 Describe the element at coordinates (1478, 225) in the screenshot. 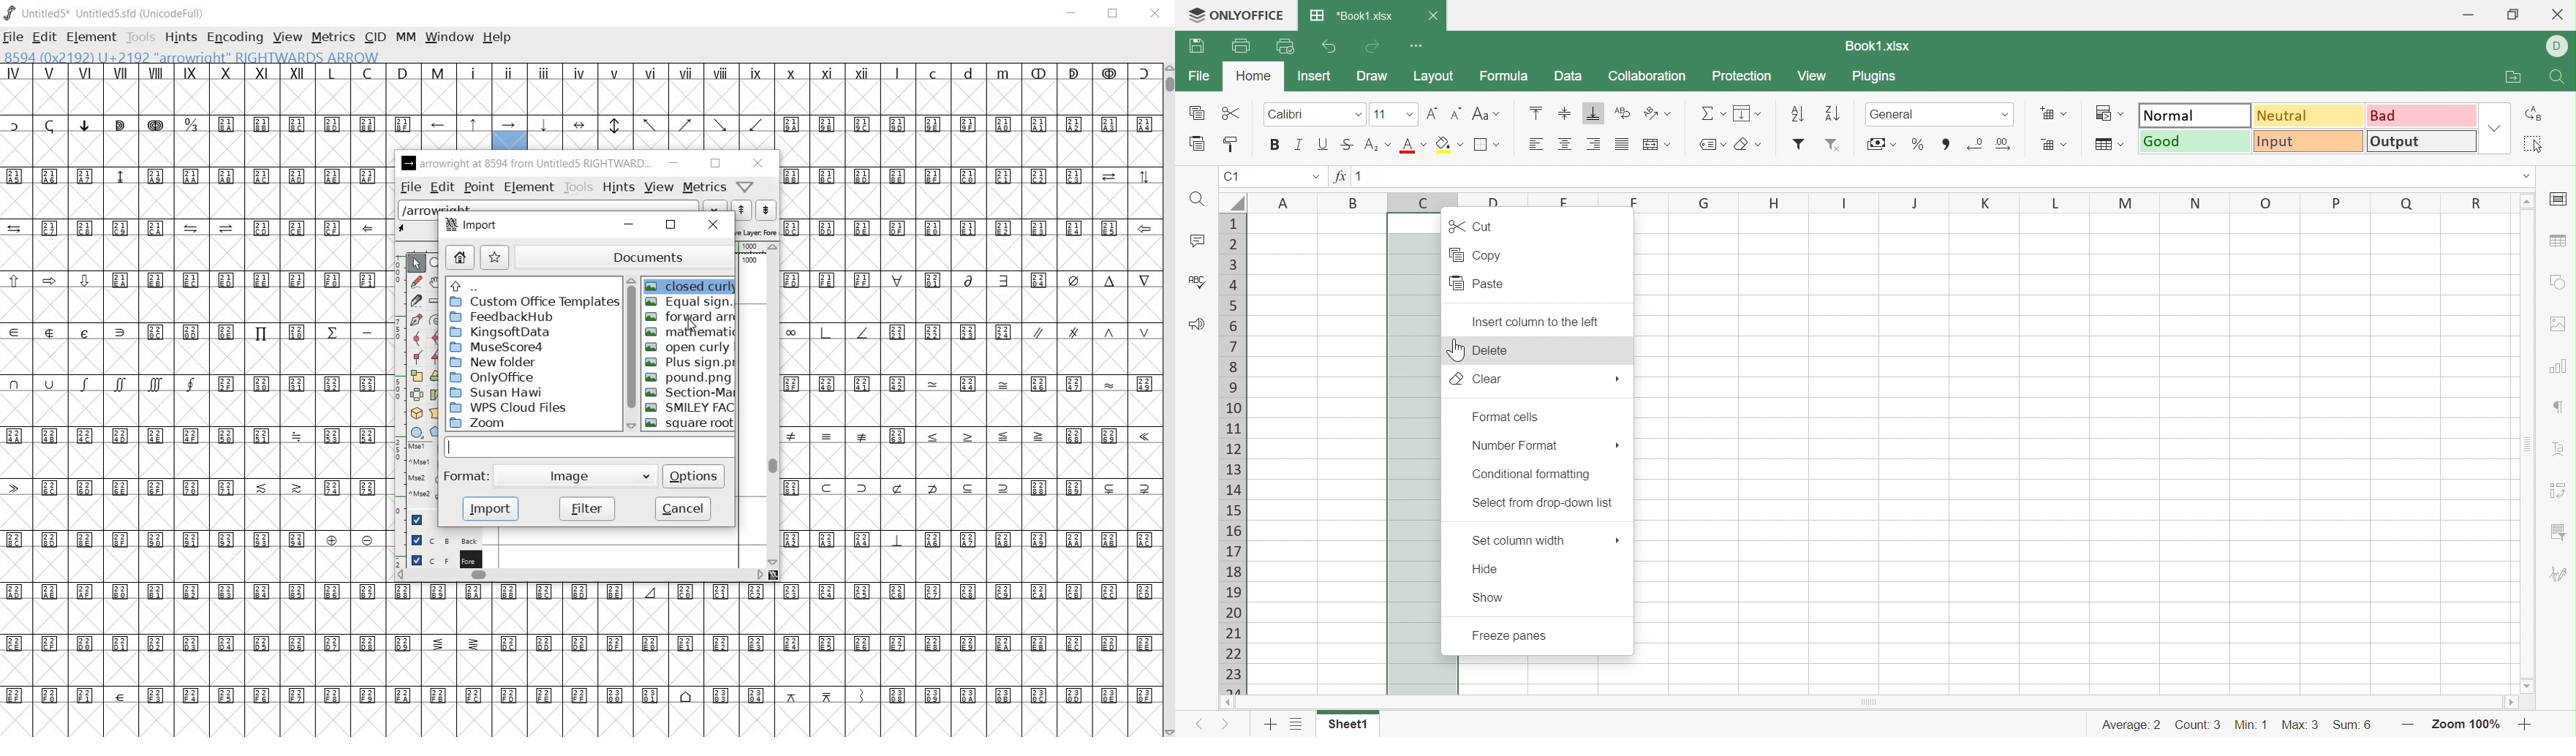

I see `Cut` at that location.